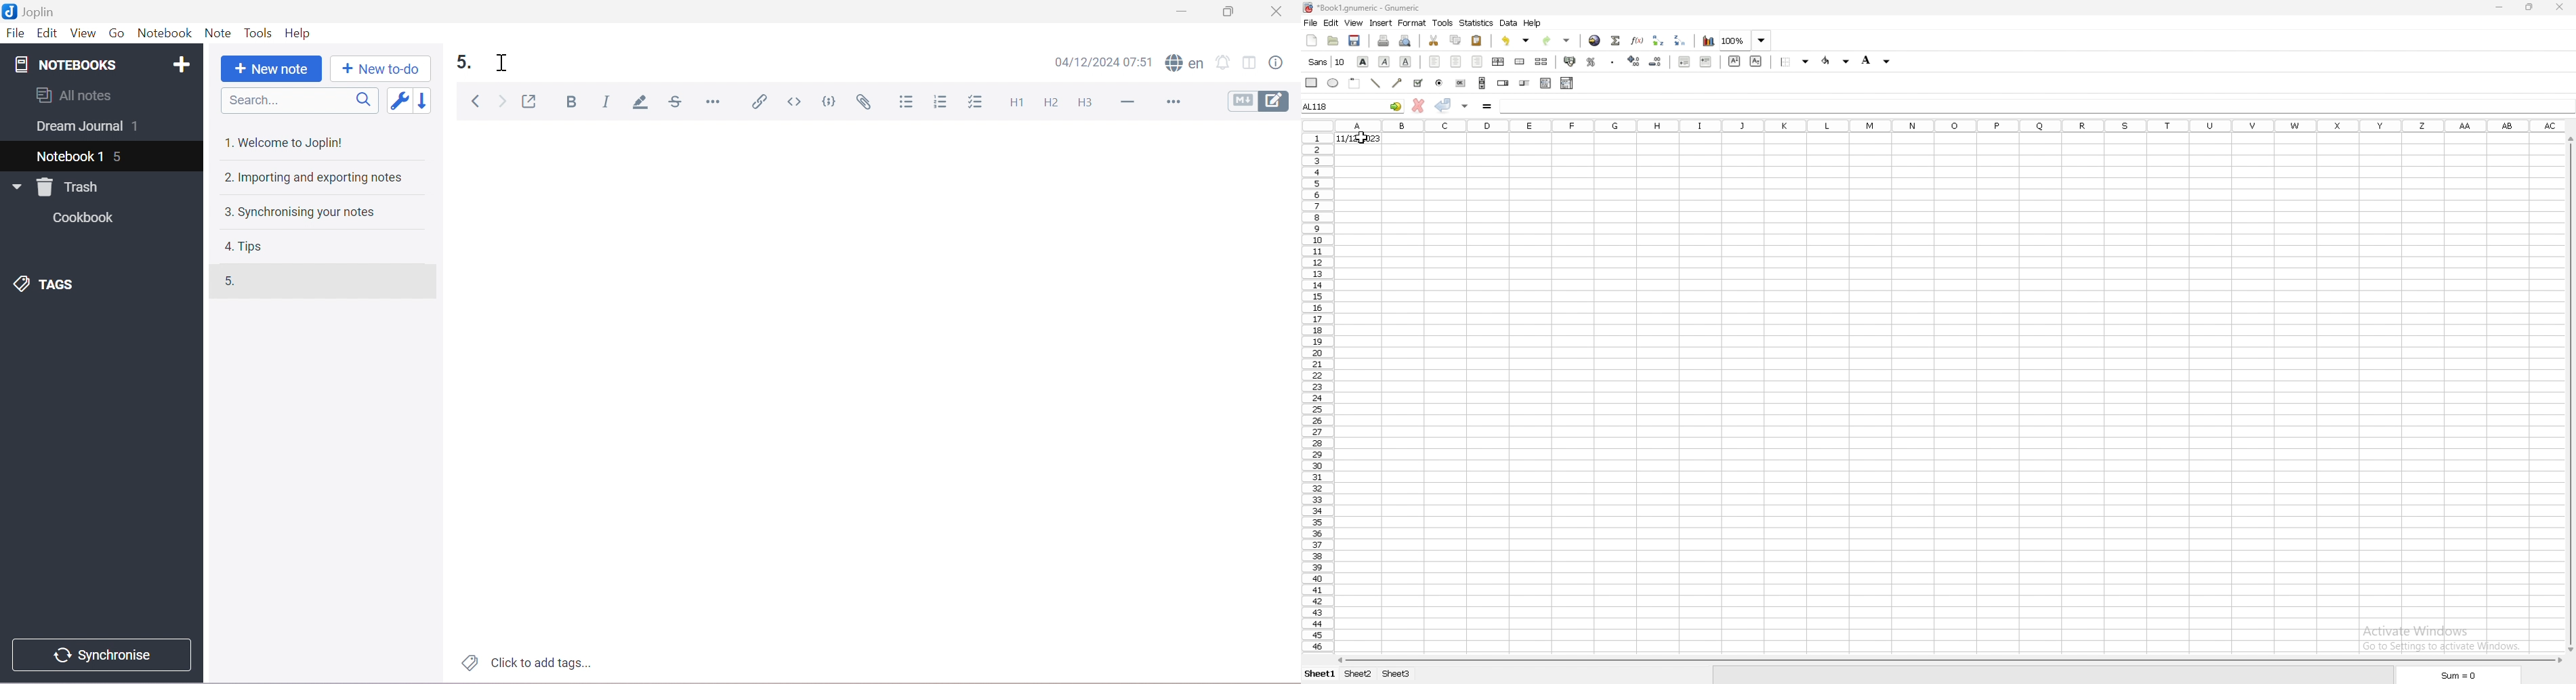 The width and height of the screenshot is (2576, 700). I want to click on paste, so click(1476, 41).